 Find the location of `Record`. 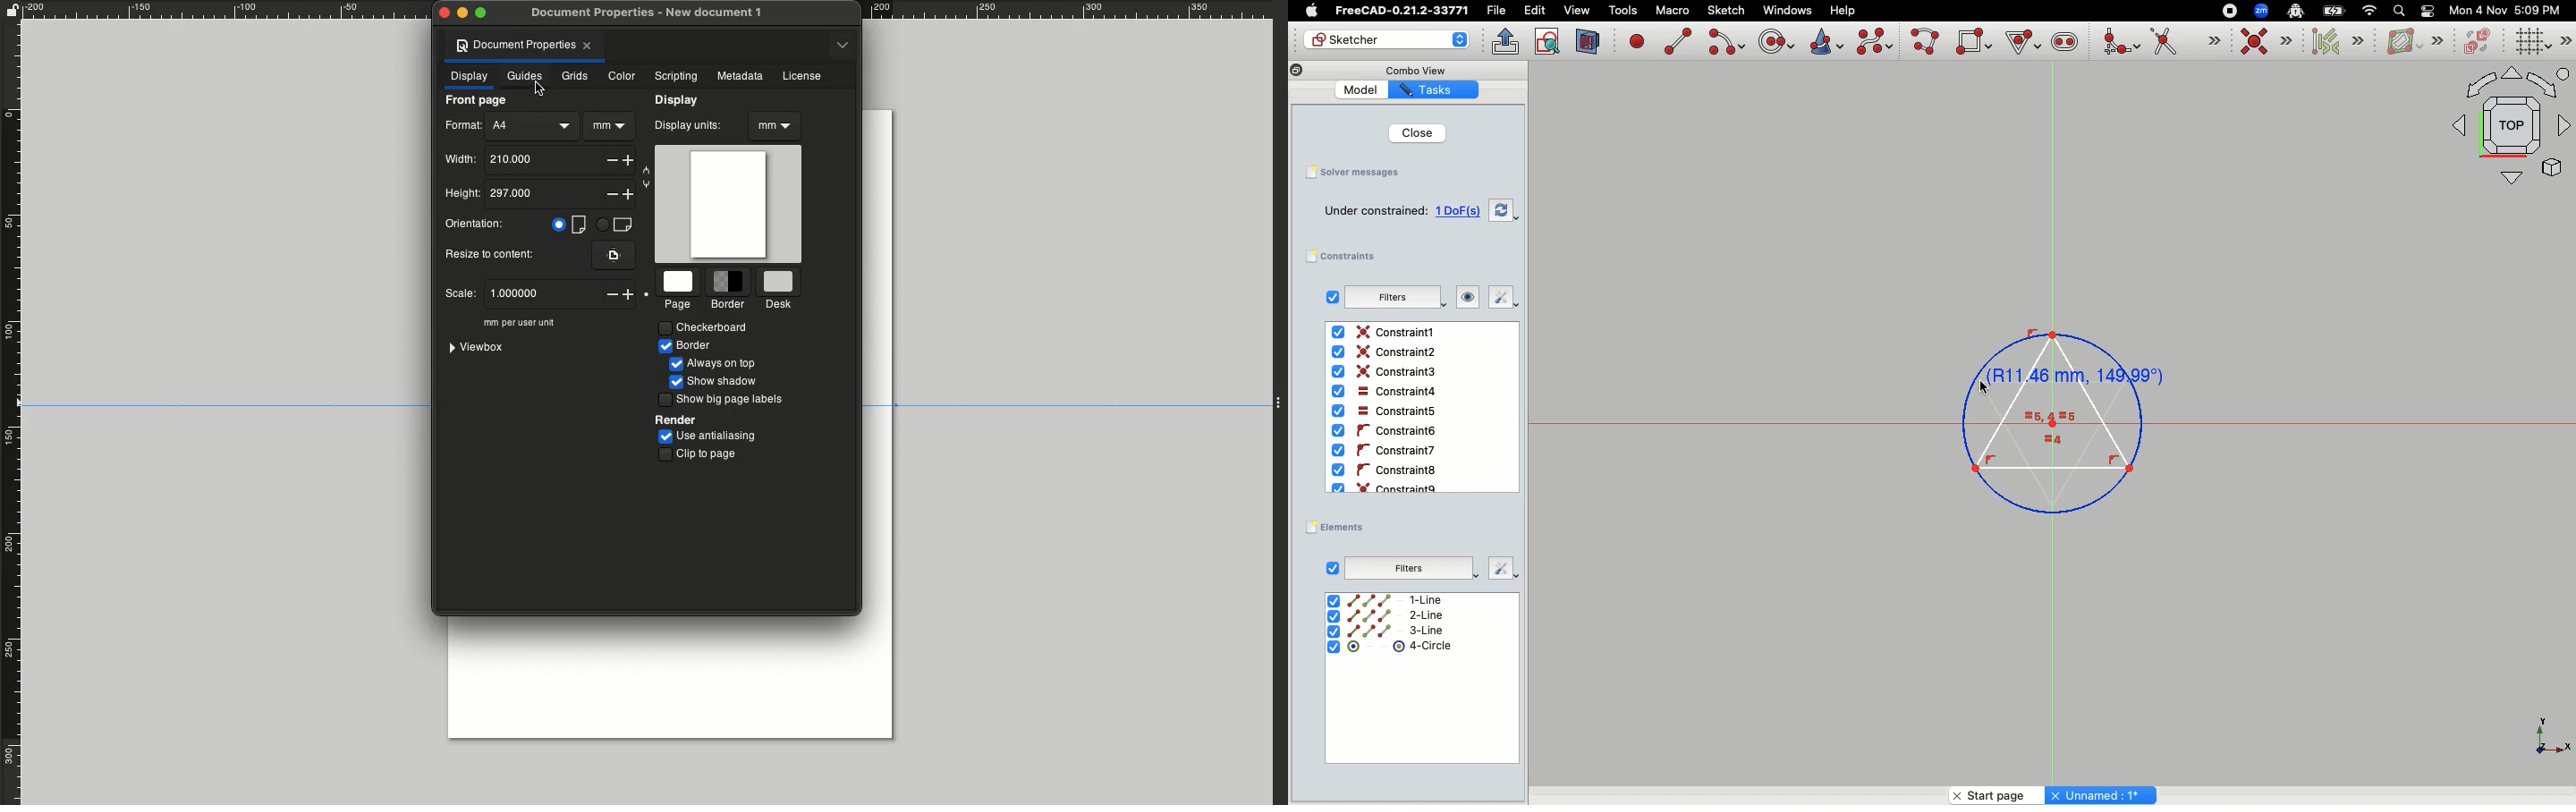

Record is located at coordinates (2227, 10).